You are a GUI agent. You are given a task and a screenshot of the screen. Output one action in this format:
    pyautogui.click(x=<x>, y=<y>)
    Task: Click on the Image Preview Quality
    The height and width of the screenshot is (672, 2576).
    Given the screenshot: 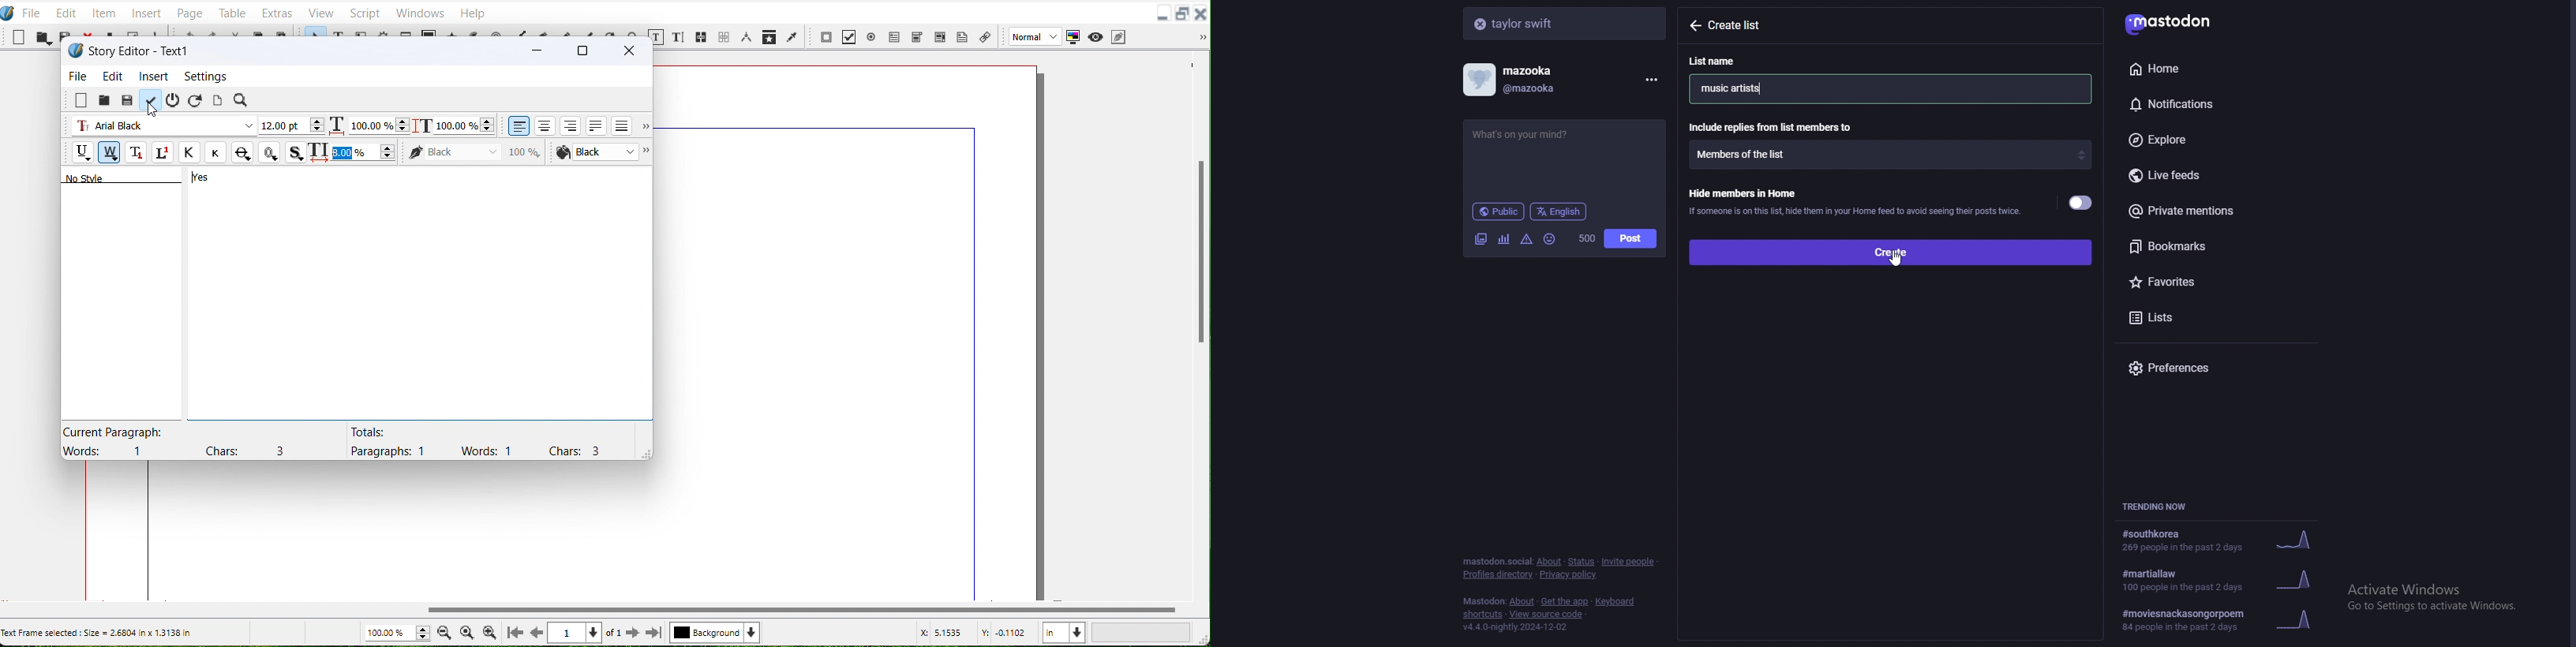 What is the action you would take?
    pyautogui.click(x=1033, y=36)
    